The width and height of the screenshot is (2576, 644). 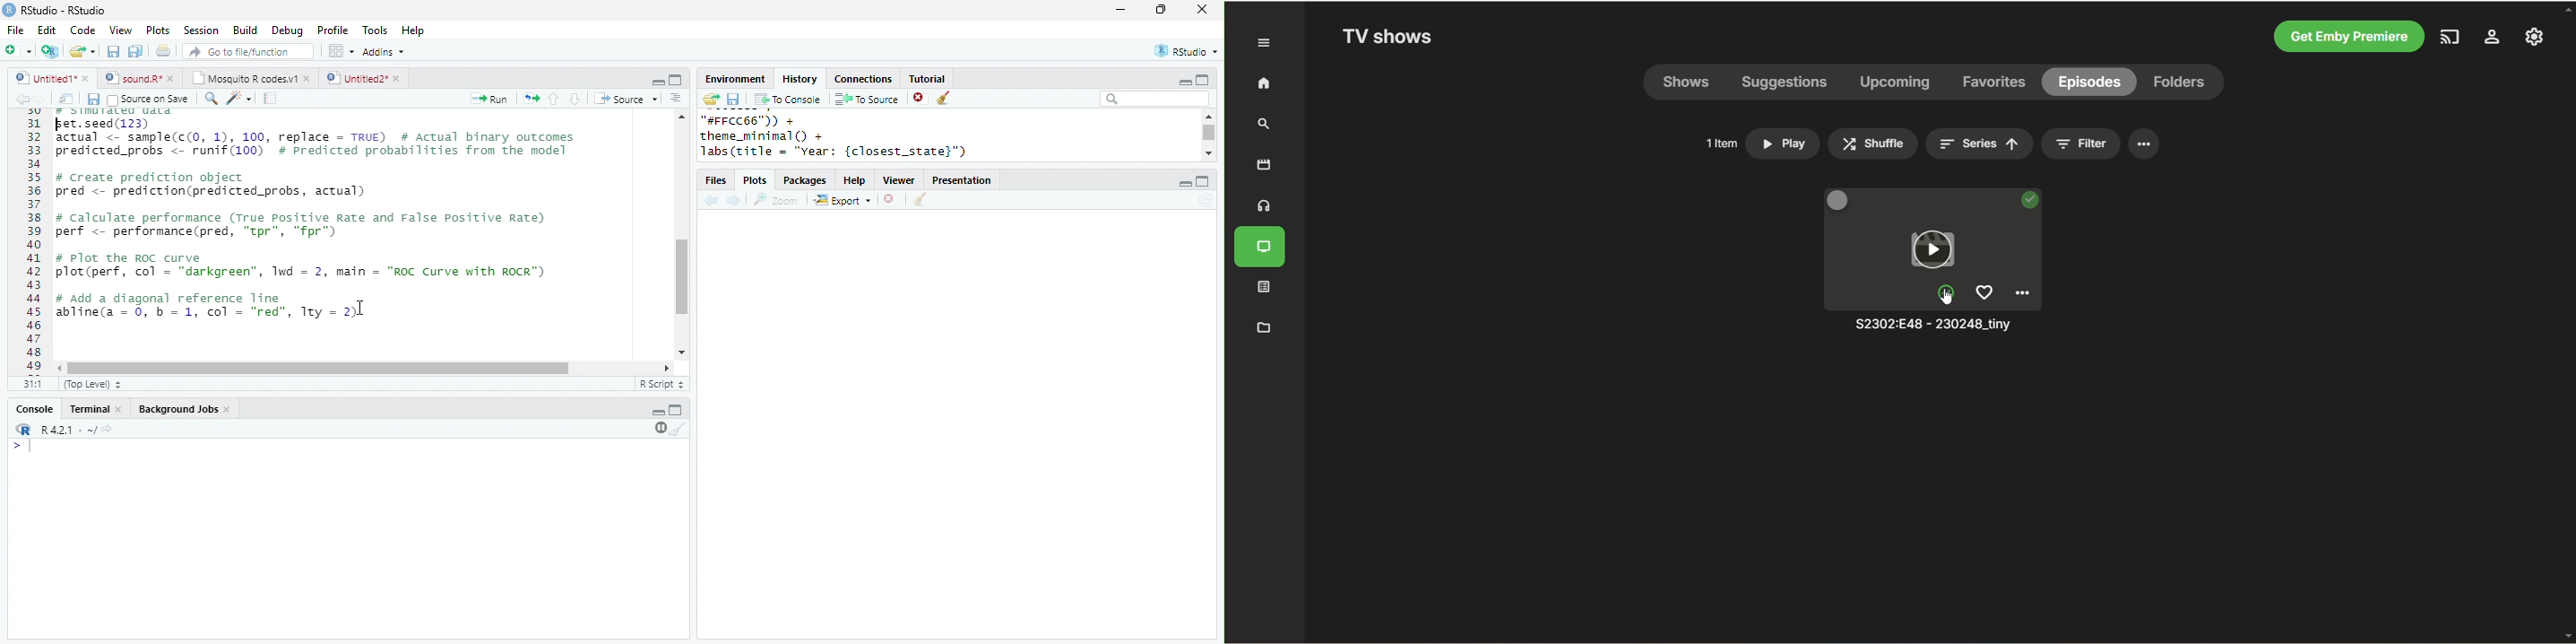 What do you see at coordinates (680, 116) in the screenshot?
I see `scroll up` at bounding box center [680, 116].